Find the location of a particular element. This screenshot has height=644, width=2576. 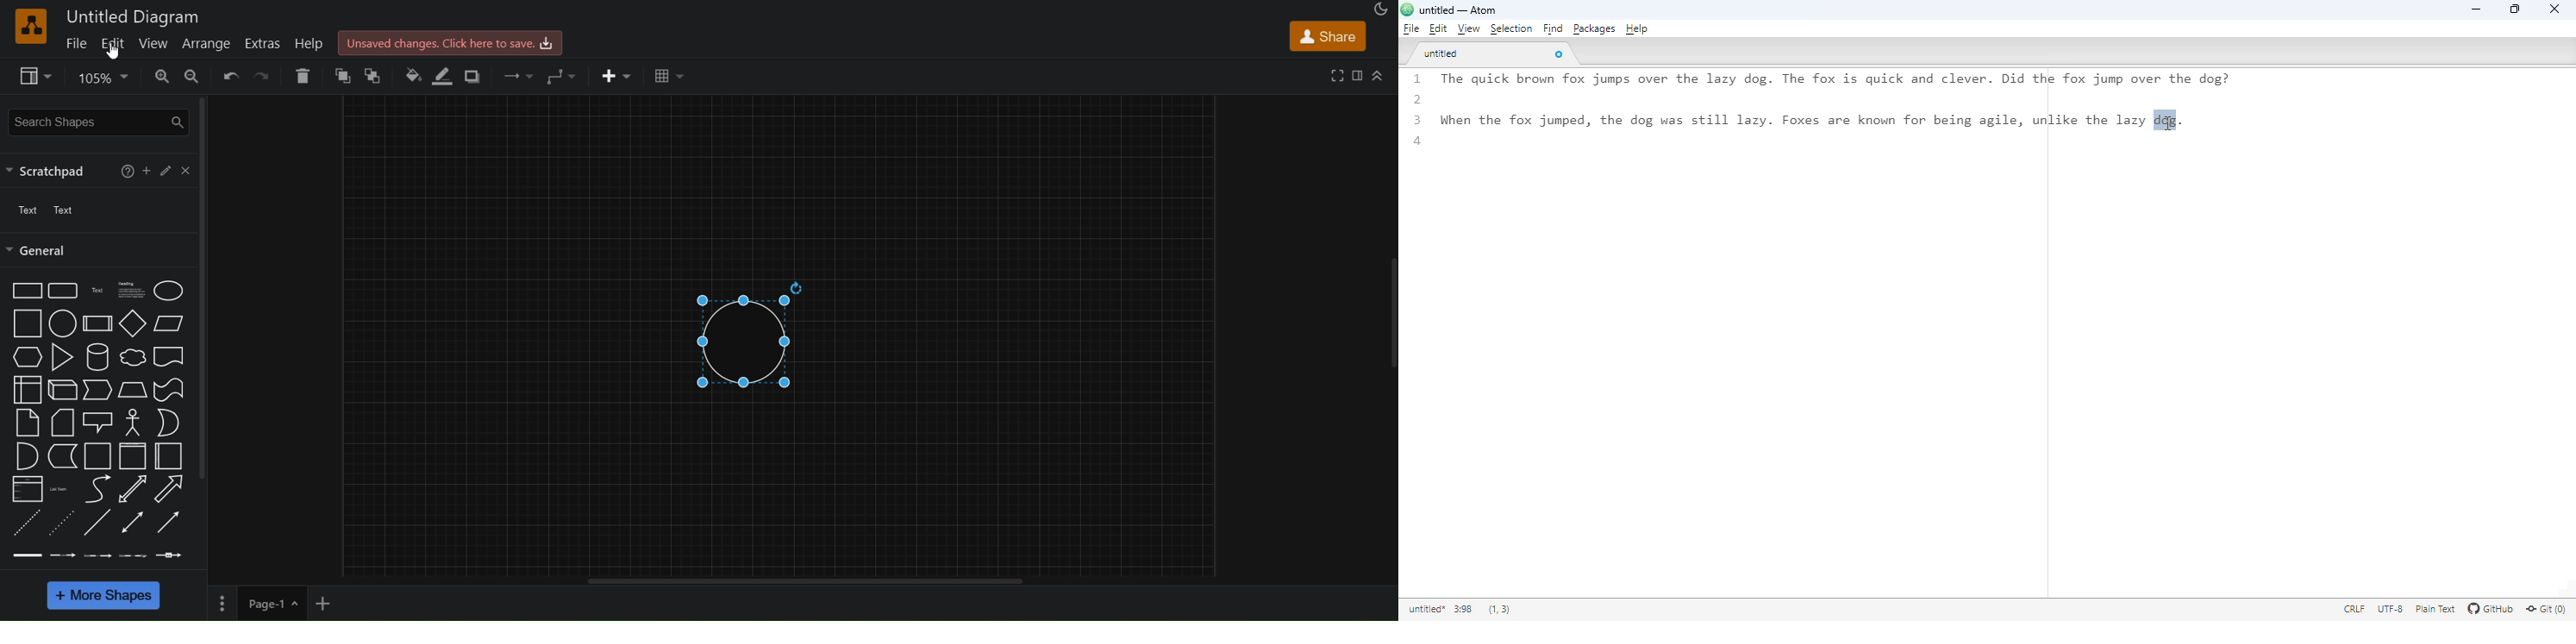

to front is located at coordinates (342, 75).